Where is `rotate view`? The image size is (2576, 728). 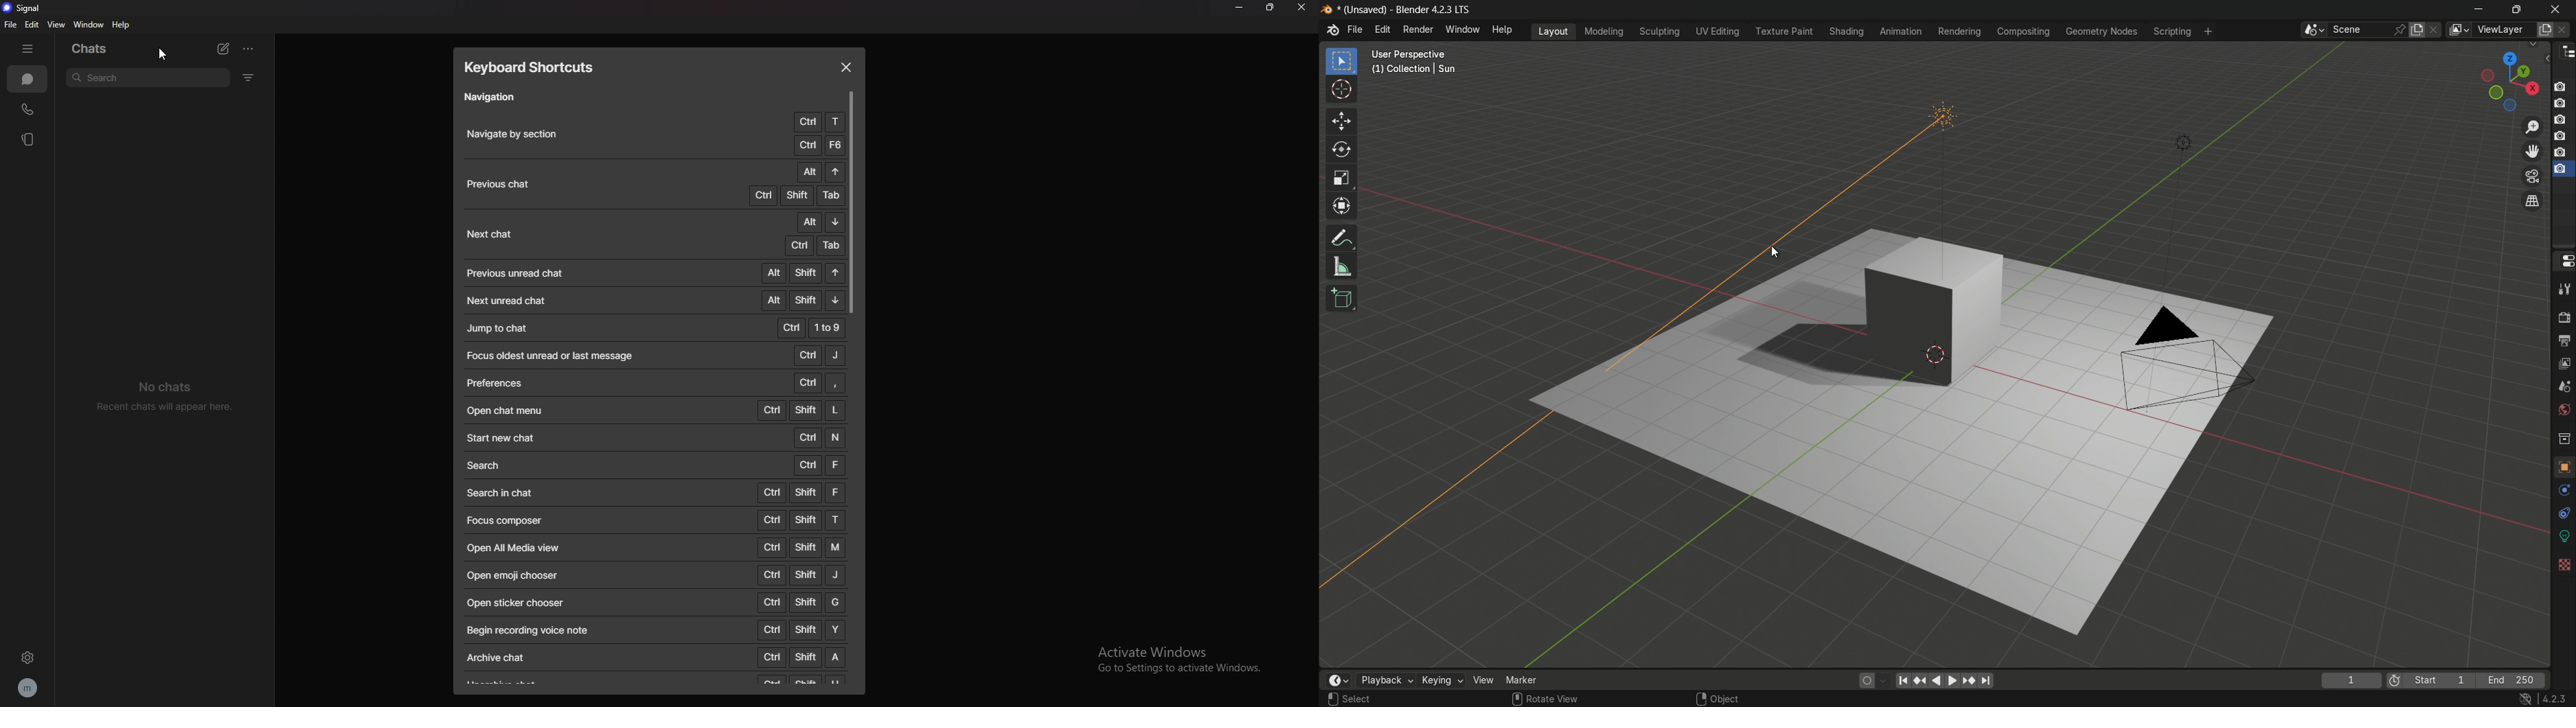
rotate view is located at coordinates (1554, 699).